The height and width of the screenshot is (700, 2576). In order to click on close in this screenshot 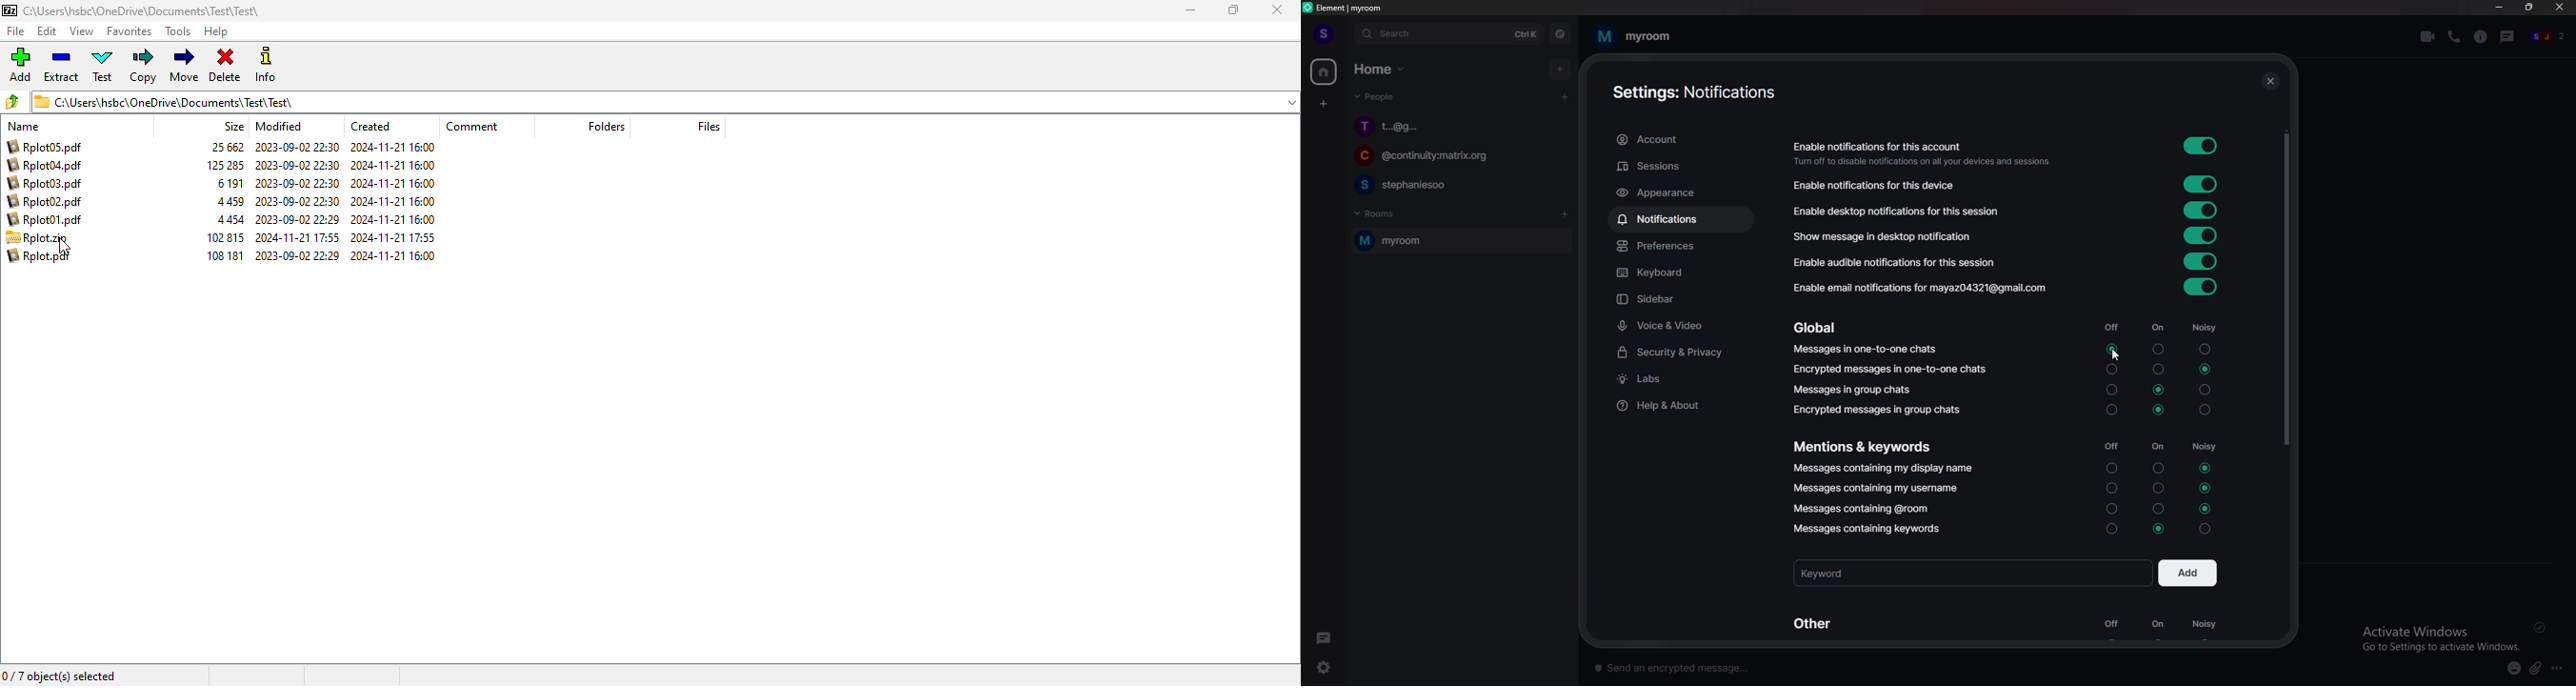, I will do `click(2559, 9)`.